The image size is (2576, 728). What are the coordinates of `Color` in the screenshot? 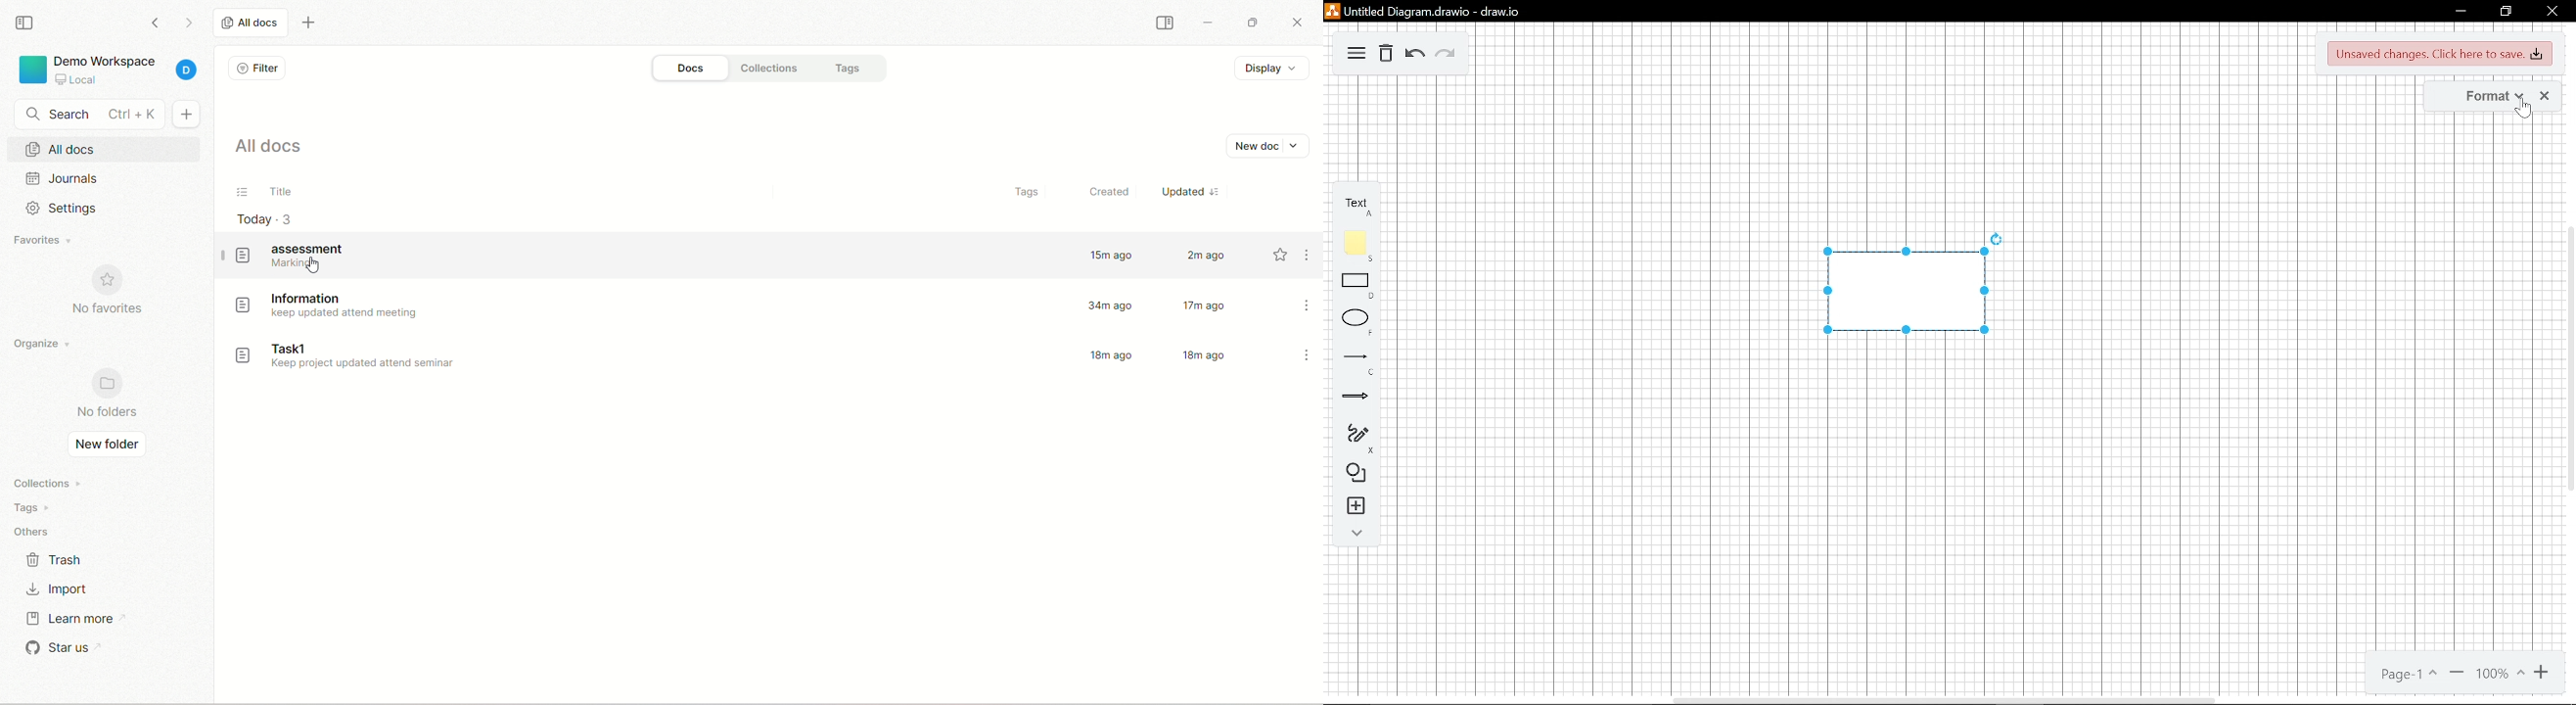 It's located at (1358, 242).